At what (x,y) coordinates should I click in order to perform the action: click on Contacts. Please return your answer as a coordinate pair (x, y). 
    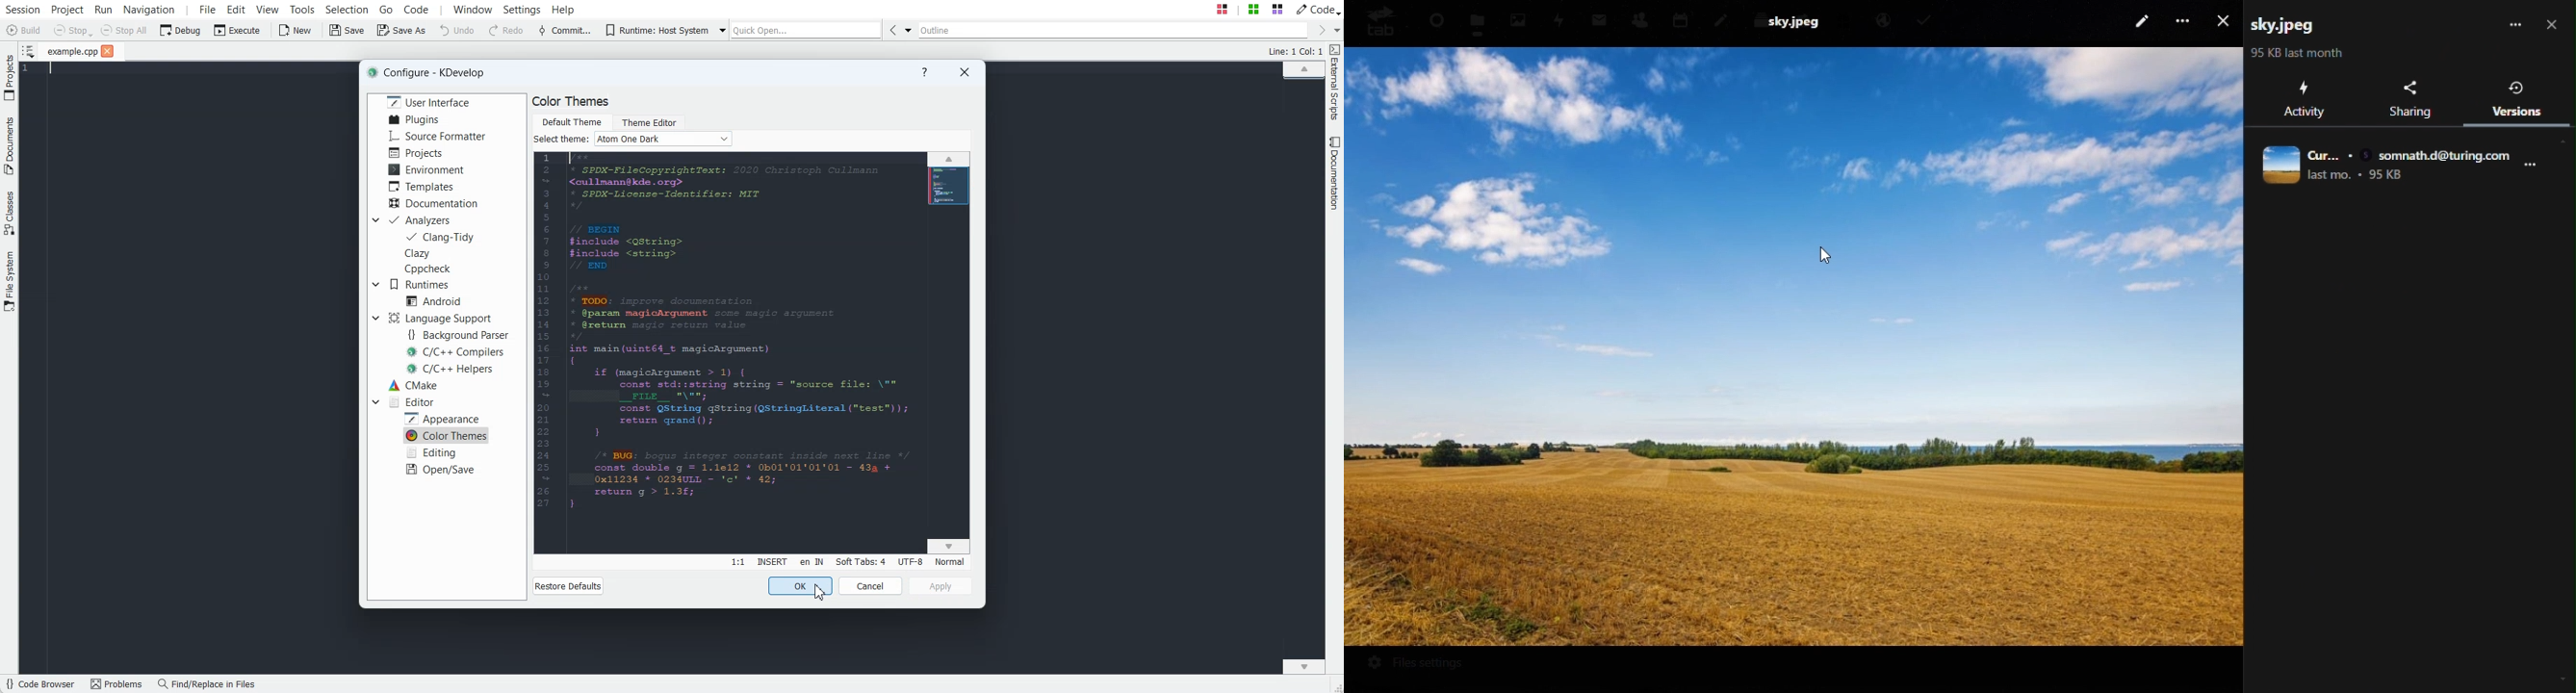
    Looking at the image, I should click on (1640, 16).